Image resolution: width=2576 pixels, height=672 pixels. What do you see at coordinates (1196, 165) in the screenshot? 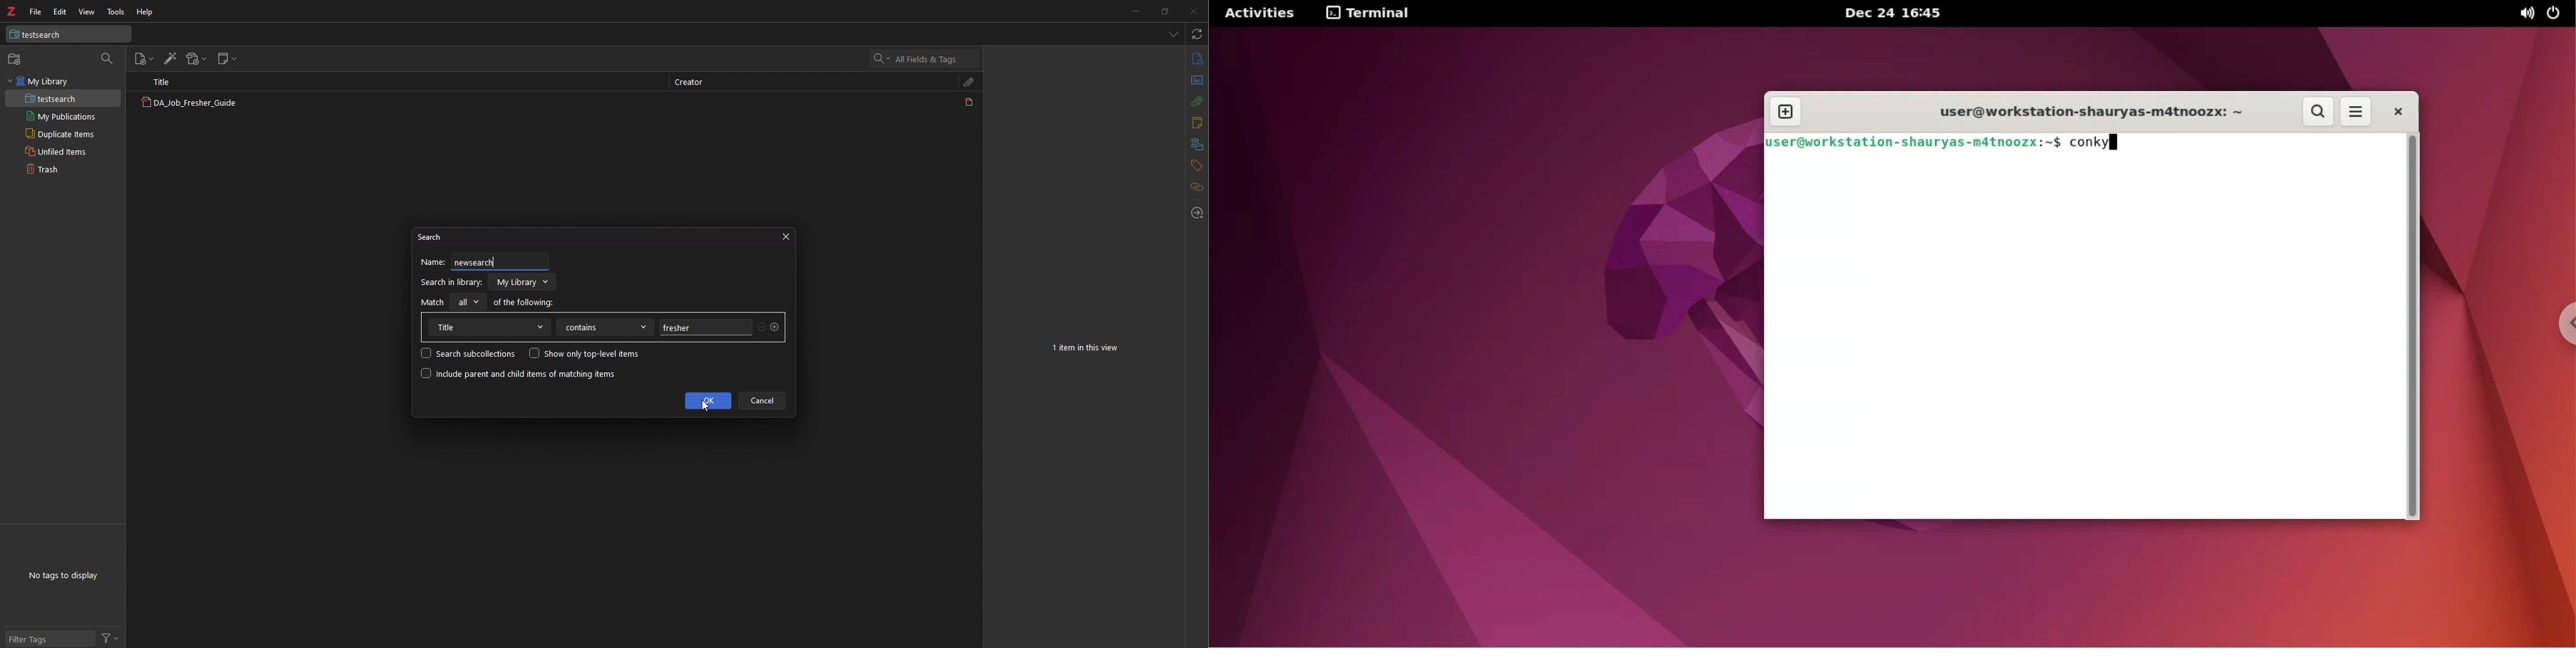
I see `tags` at bounding box center [1196, 165].